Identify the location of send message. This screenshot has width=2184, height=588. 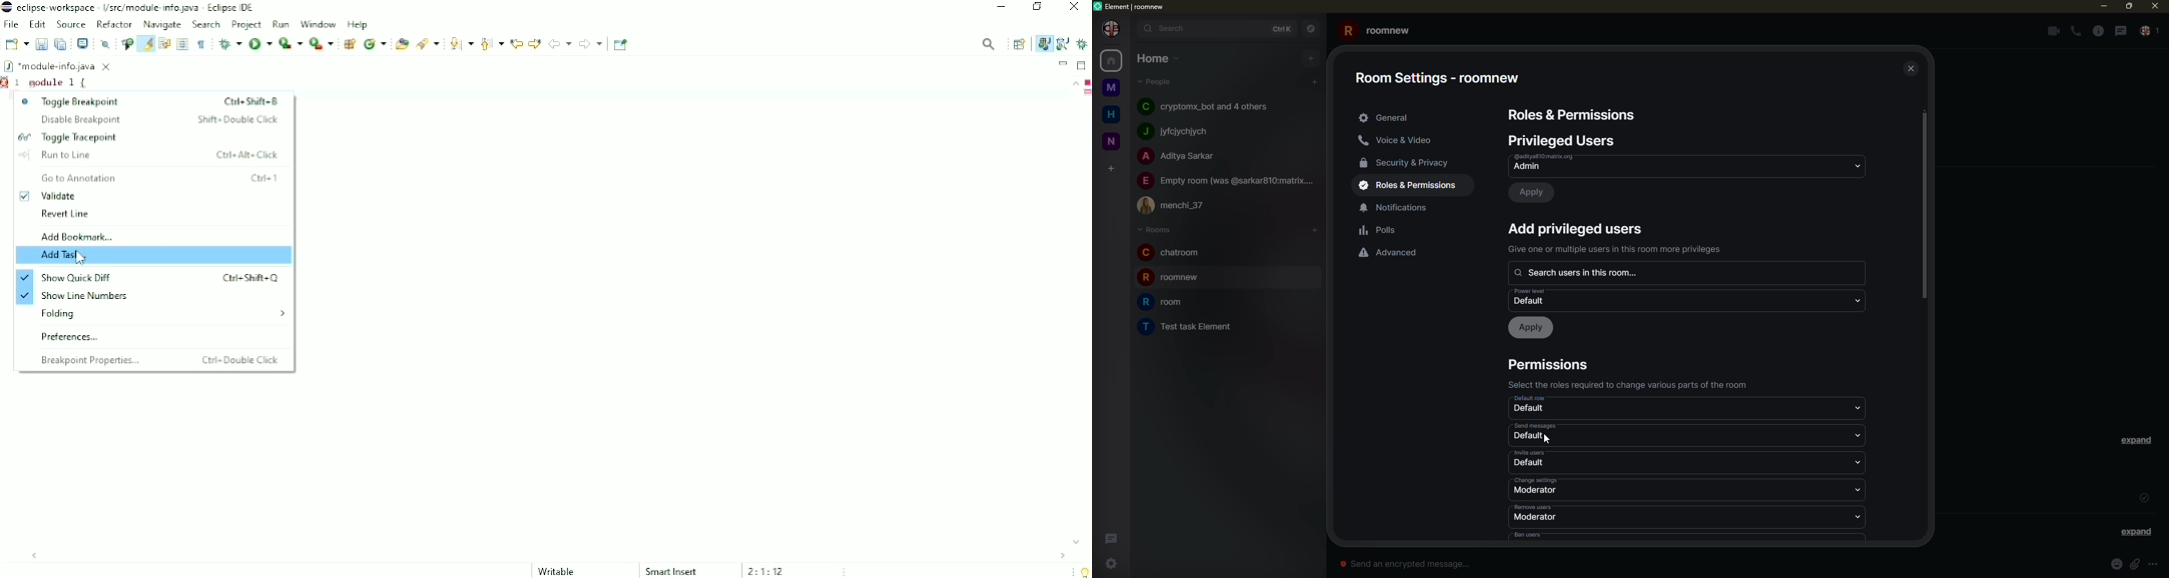
(1535, 425).